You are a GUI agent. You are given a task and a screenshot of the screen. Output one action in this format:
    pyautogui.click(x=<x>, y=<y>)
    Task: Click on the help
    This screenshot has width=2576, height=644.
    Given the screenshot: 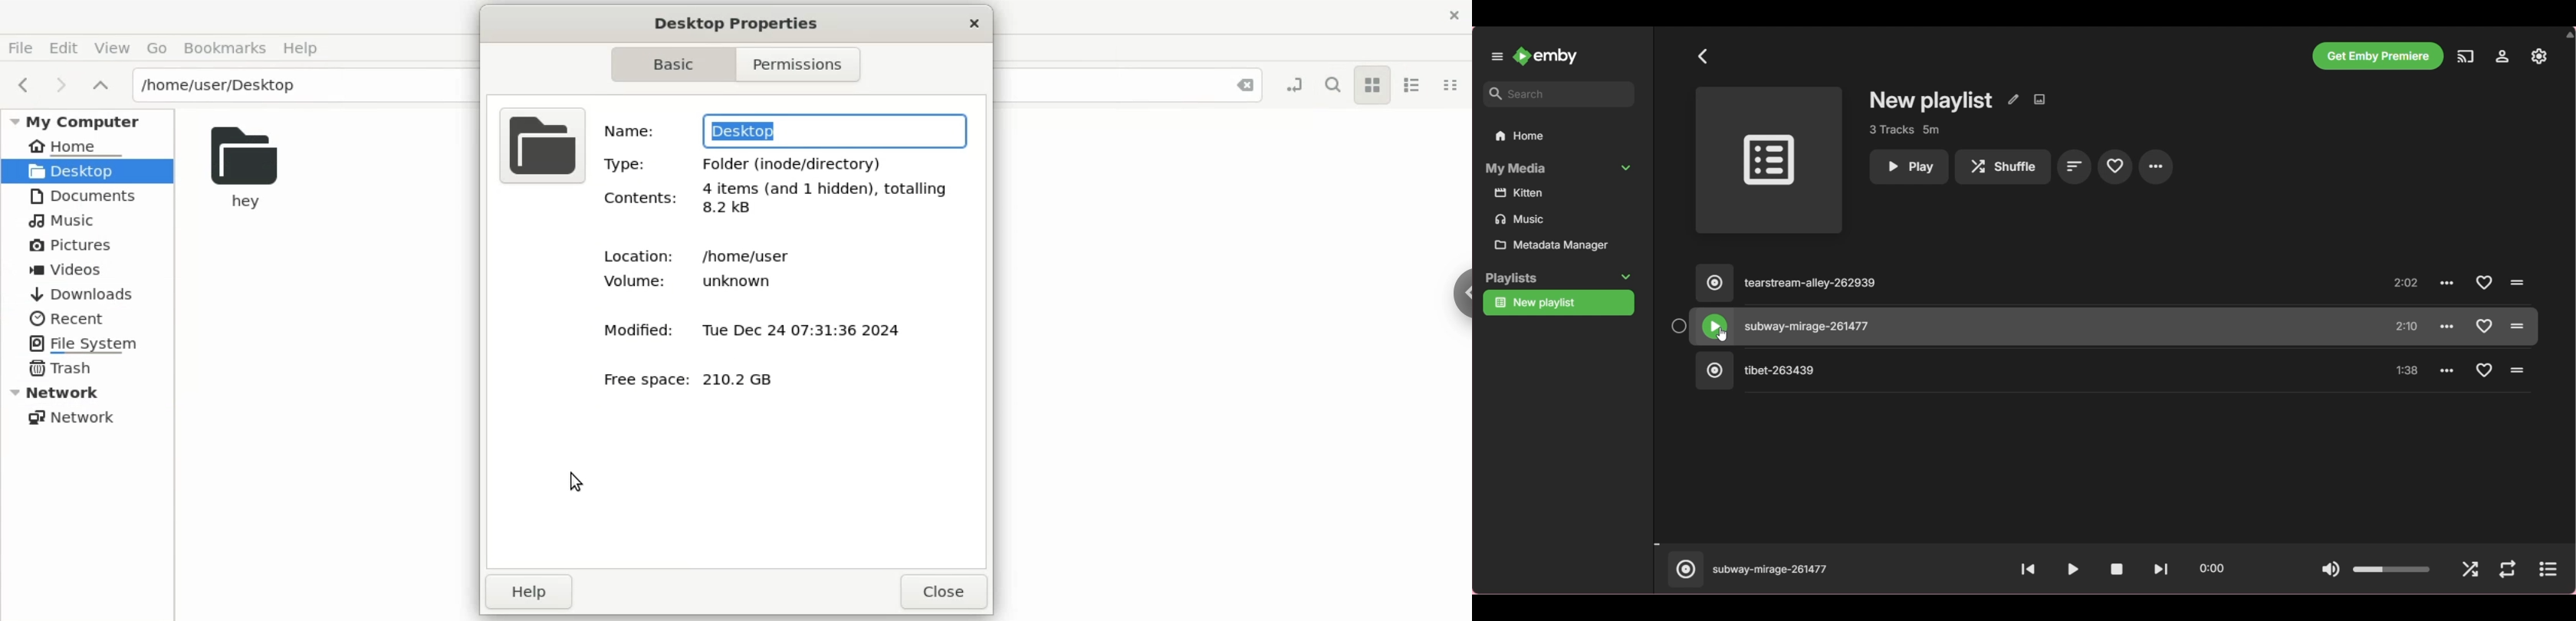 What is the action you would take?
    pyautogui.click(x=527, y=594)
    